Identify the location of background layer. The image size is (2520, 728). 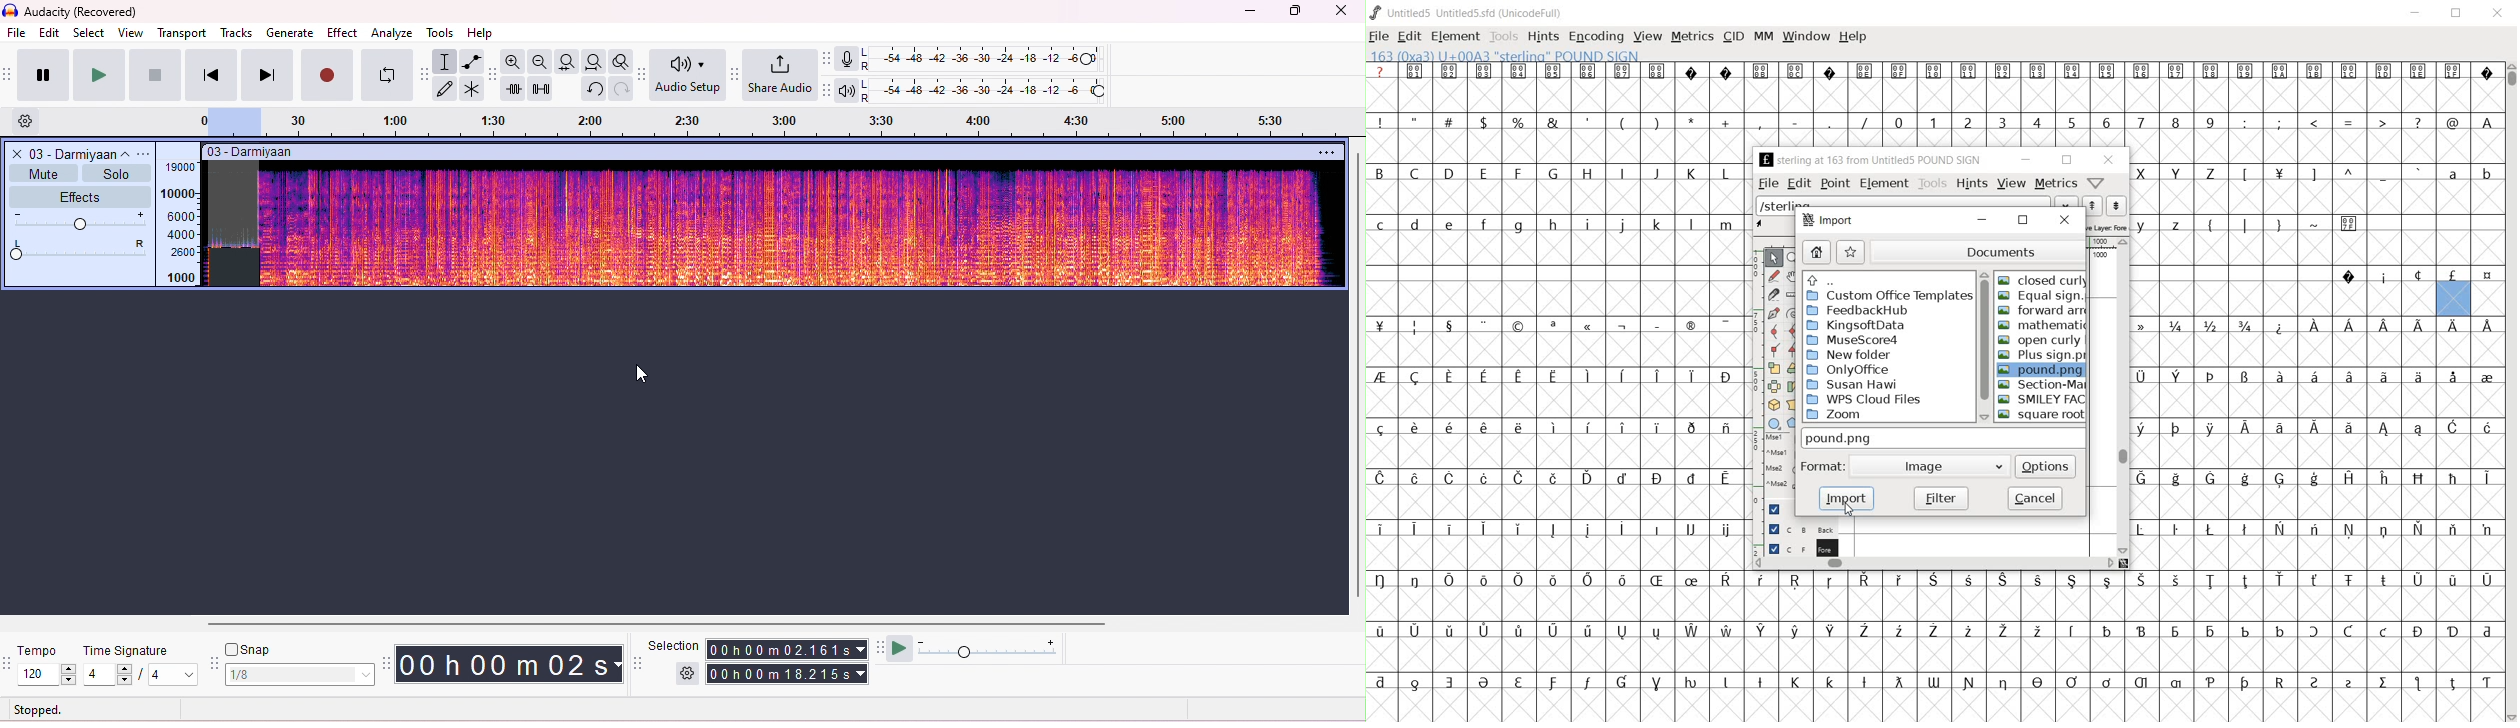
(1800, 528).